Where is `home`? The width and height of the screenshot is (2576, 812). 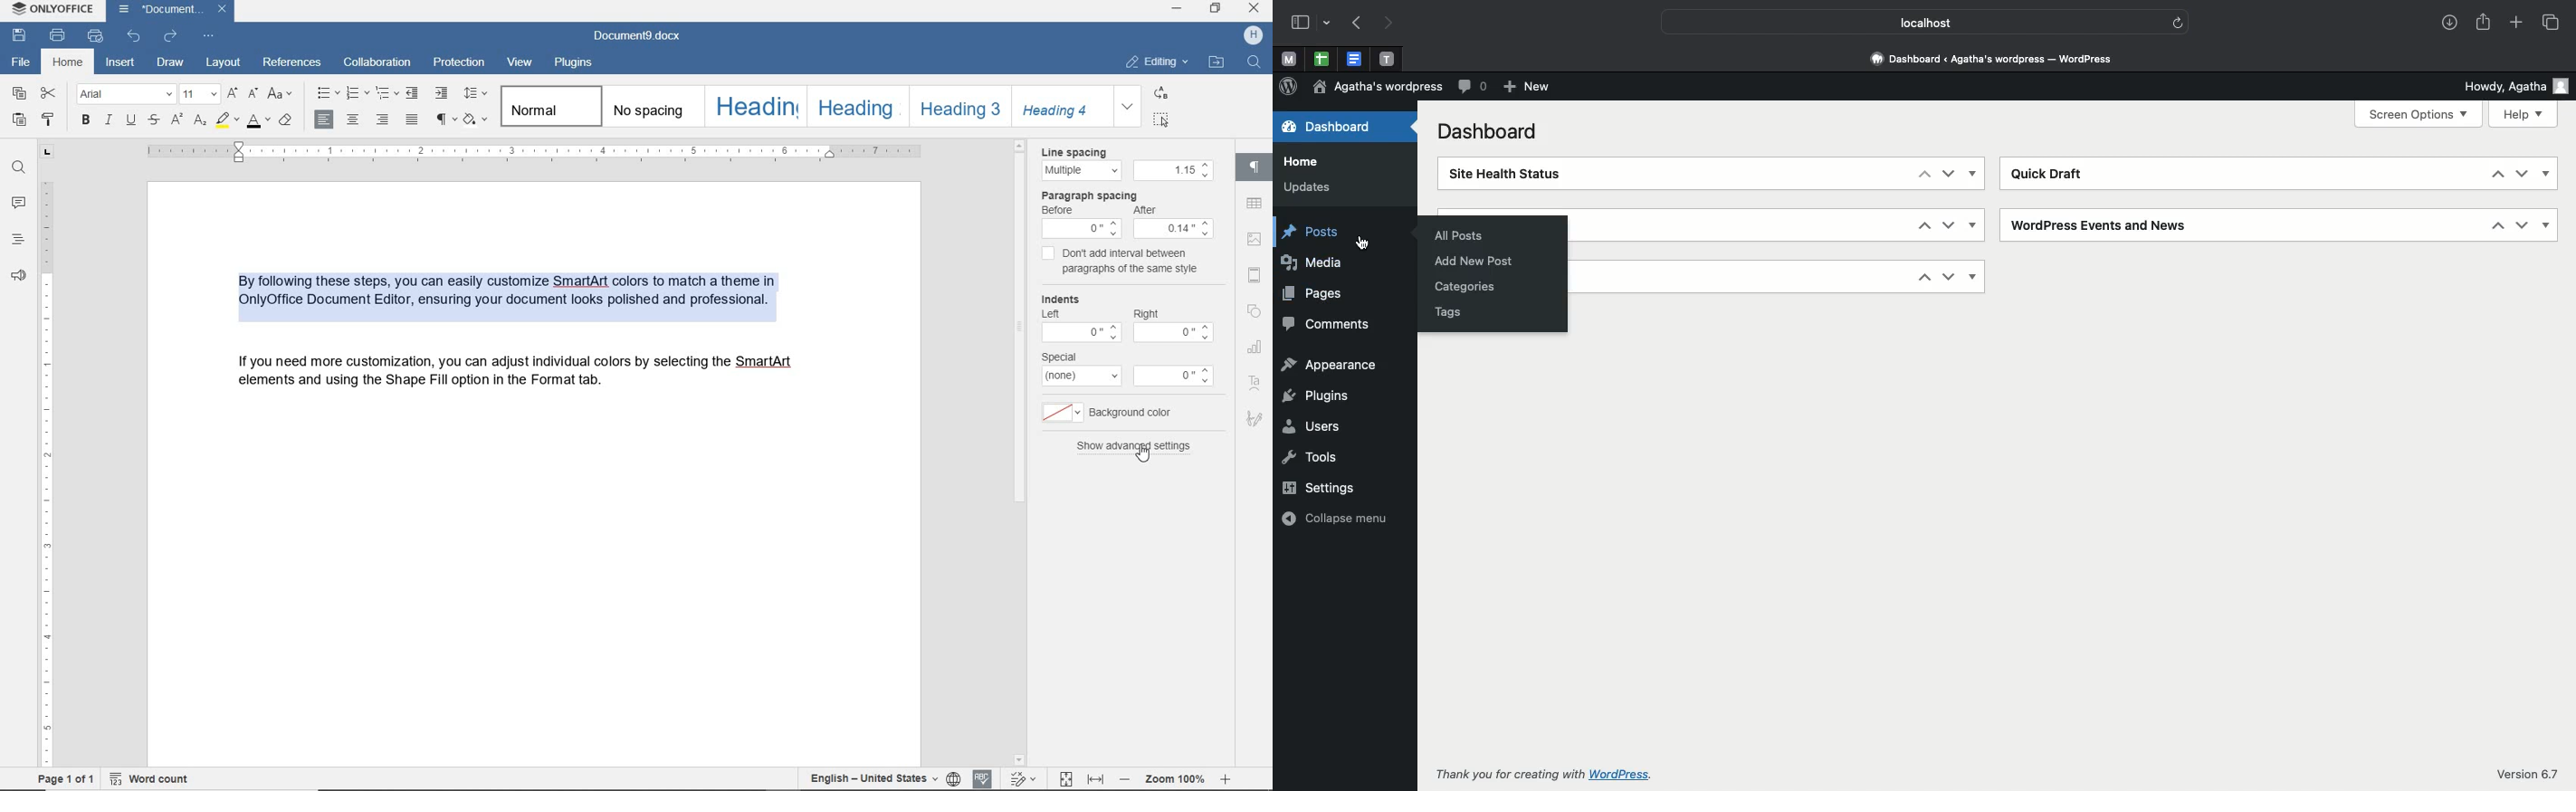 home is located at coordinates (66, 61).